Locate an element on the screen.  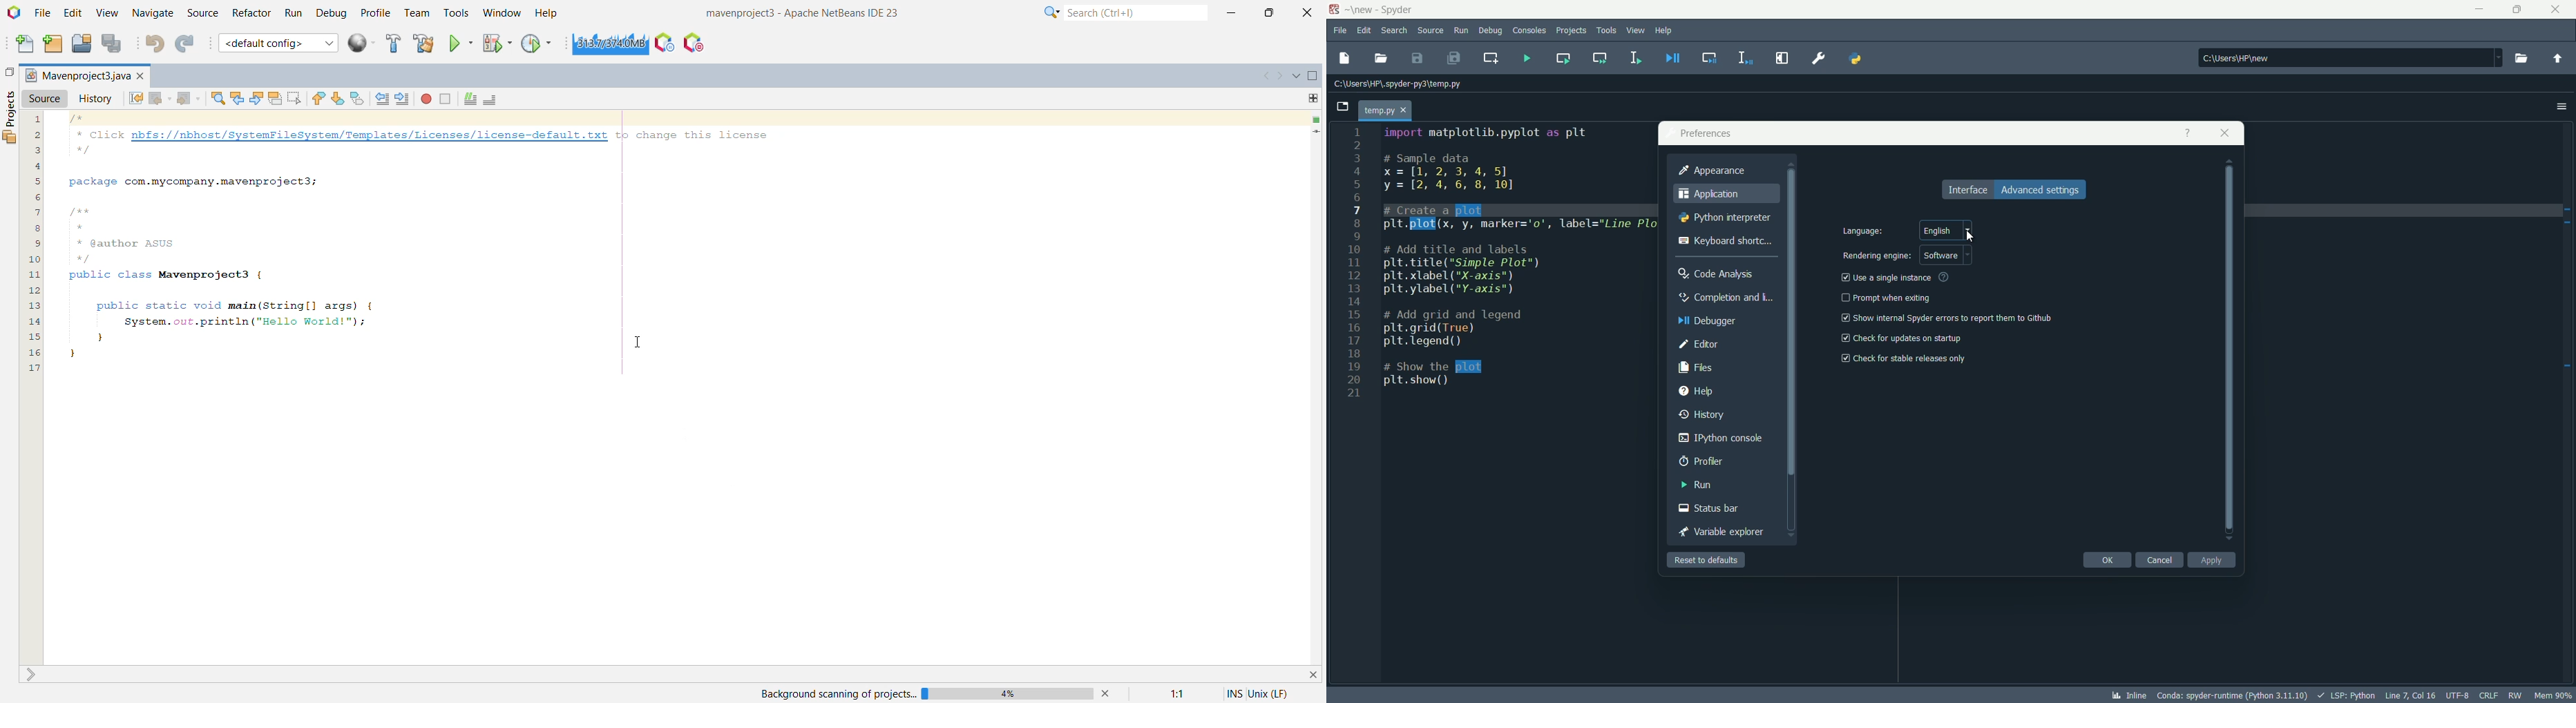
english is located at coordinates (1946, 230).